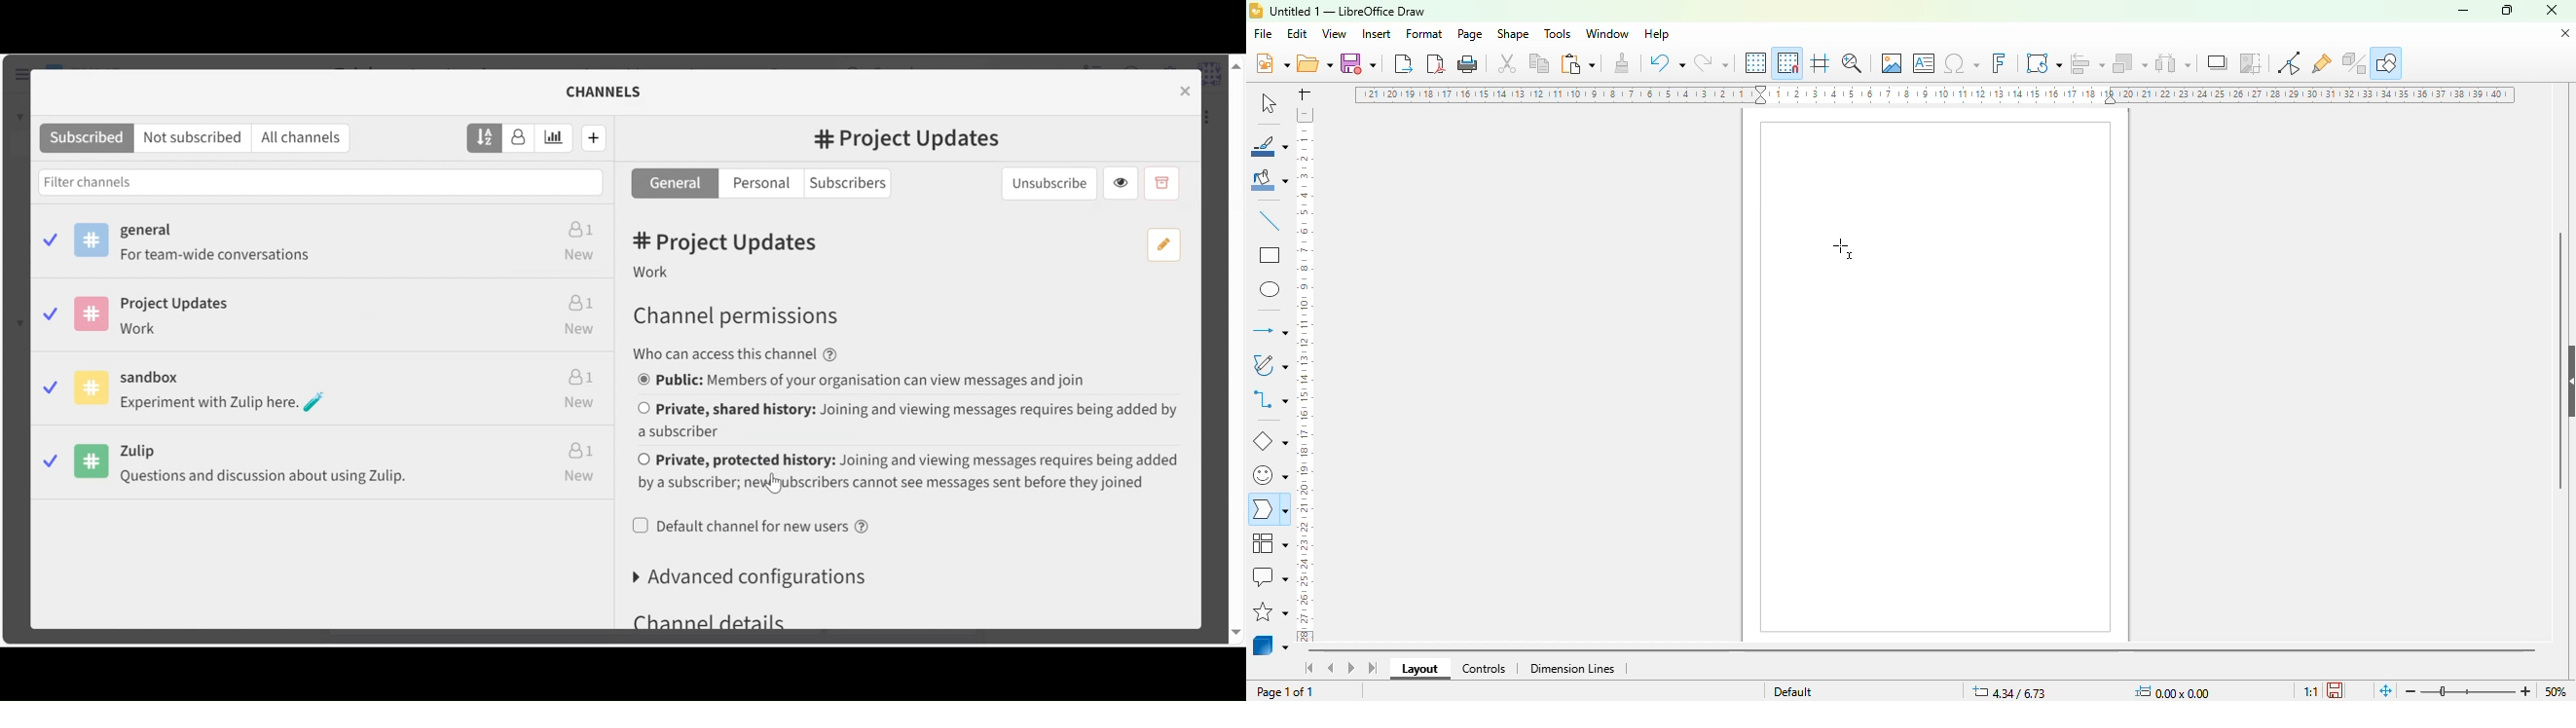 The width and height of the screenshot is (2576, 728). Describe the element at coordinates (765, 184) in the screenshot. I see `Personal` at that location.